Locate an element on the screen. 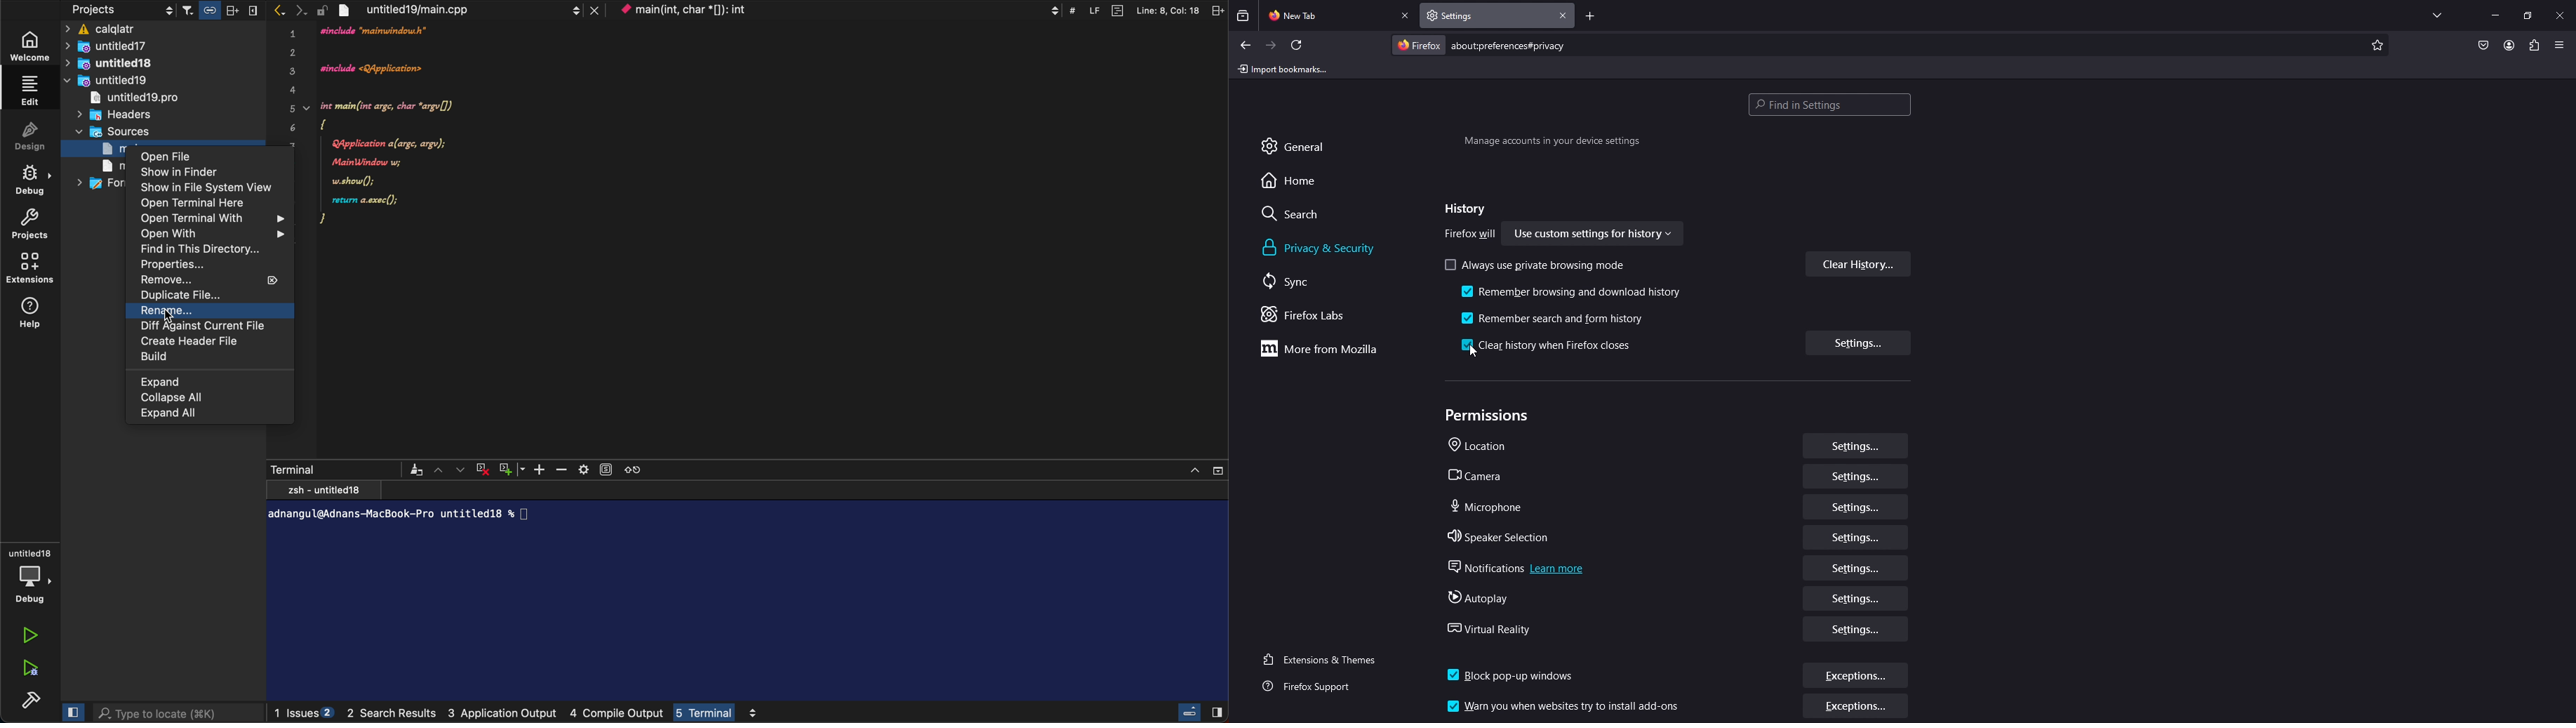 This screenshot has width=2576, height=728. firefox support is located at coordinates (1319, 687).